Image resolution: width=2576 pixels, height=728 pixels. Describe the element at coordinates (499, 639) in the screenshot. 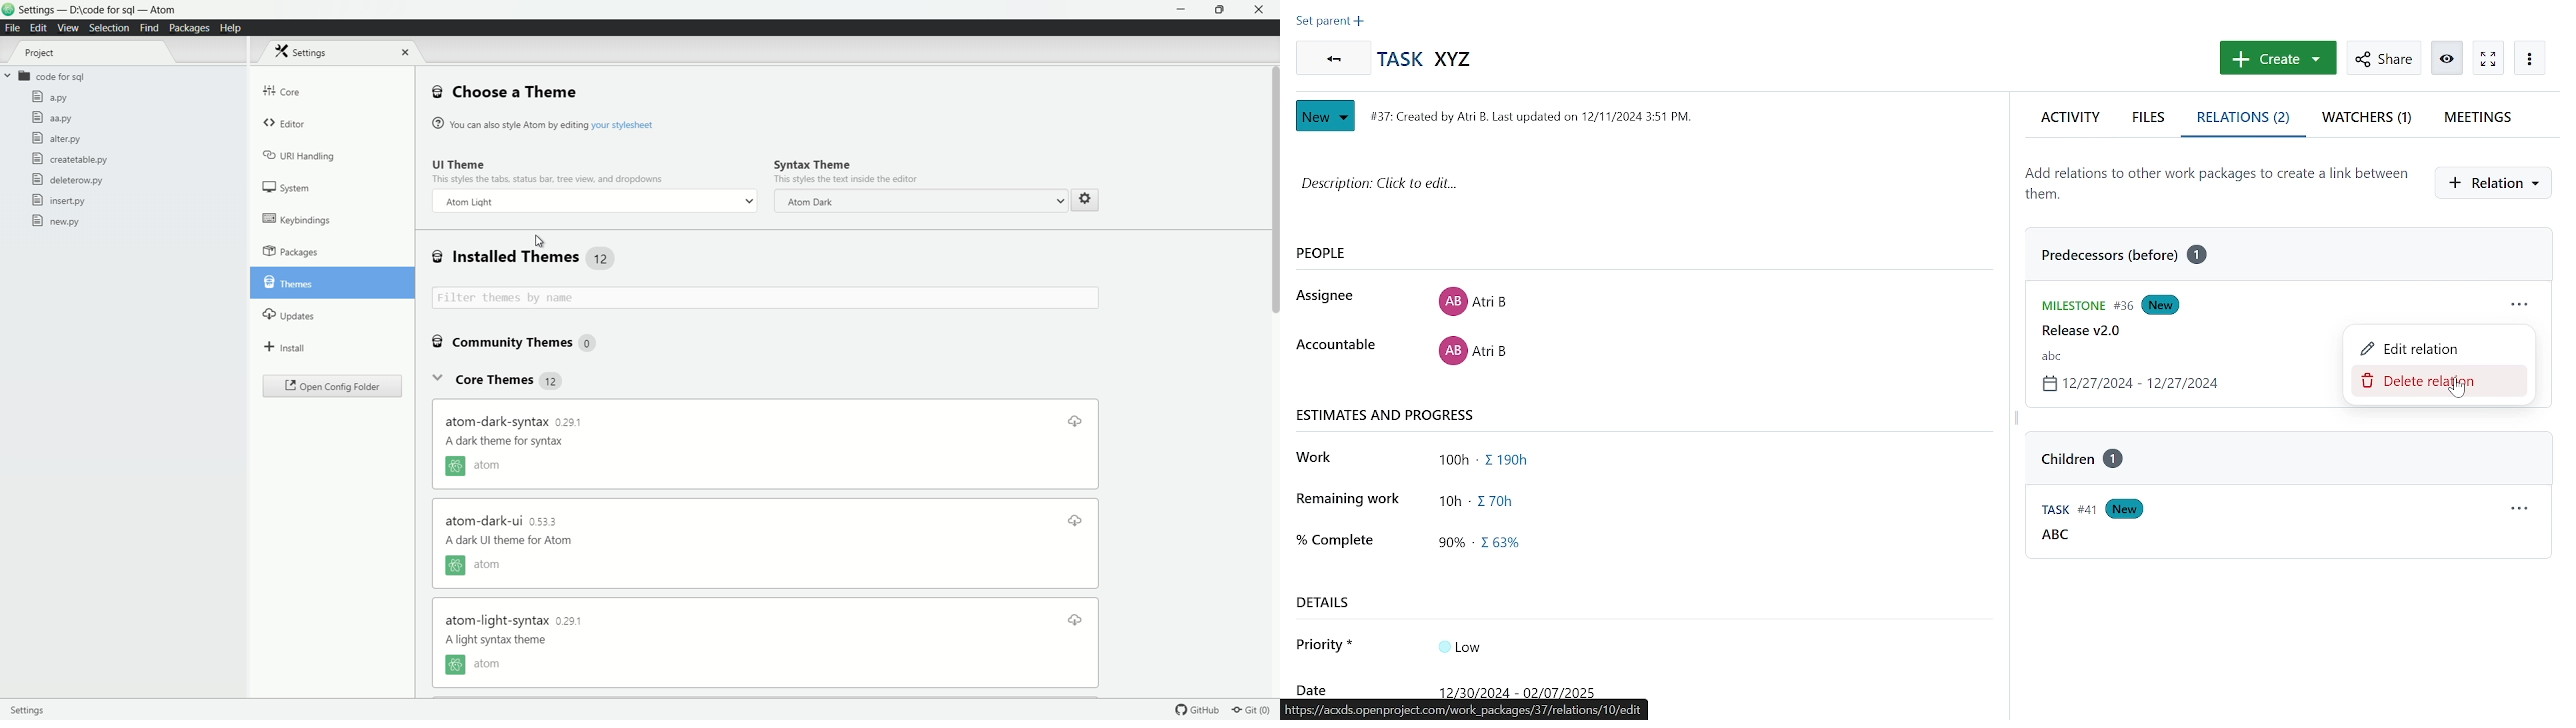

I see `a dark theme for syntax` at that location.